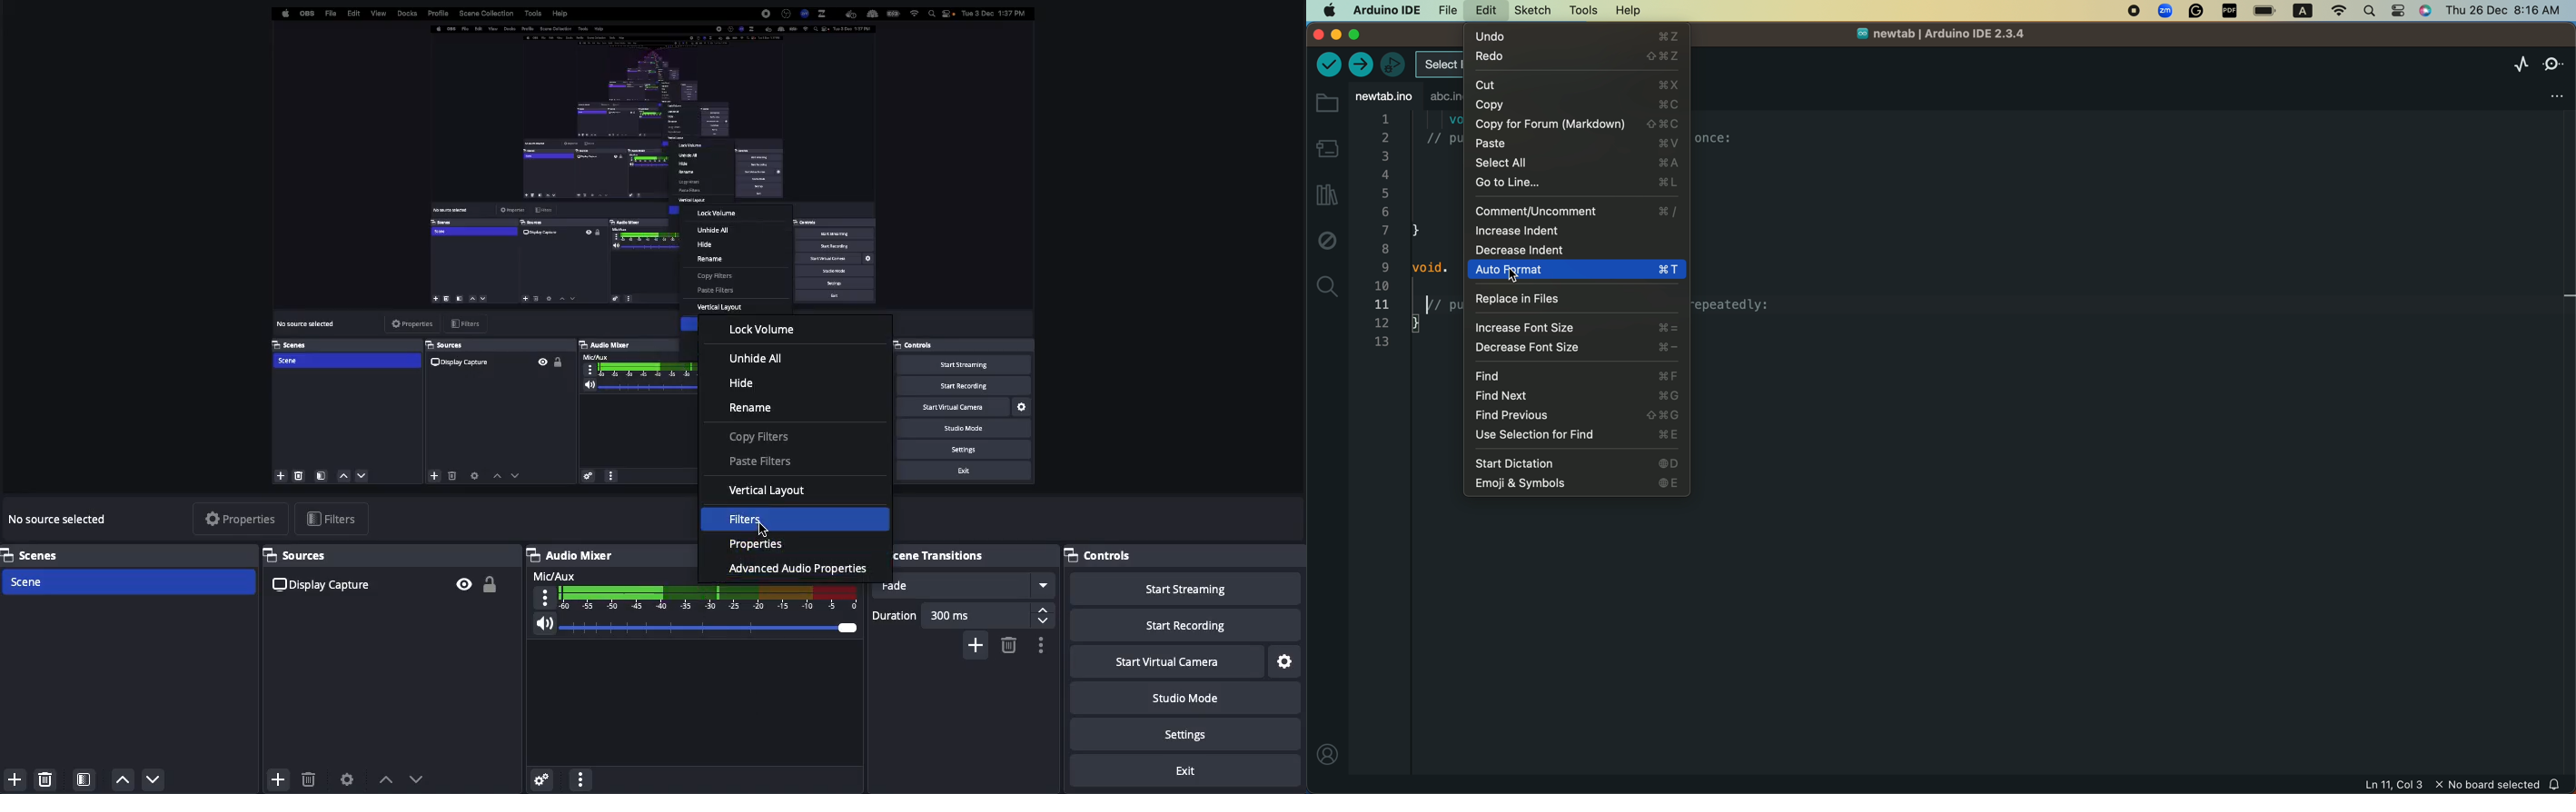 The height and width of the screenshot is (812, 2576). What do you see at coordinates (463, 582) in the screenshot?
I see `Visible` at bounding box center [463, 582].